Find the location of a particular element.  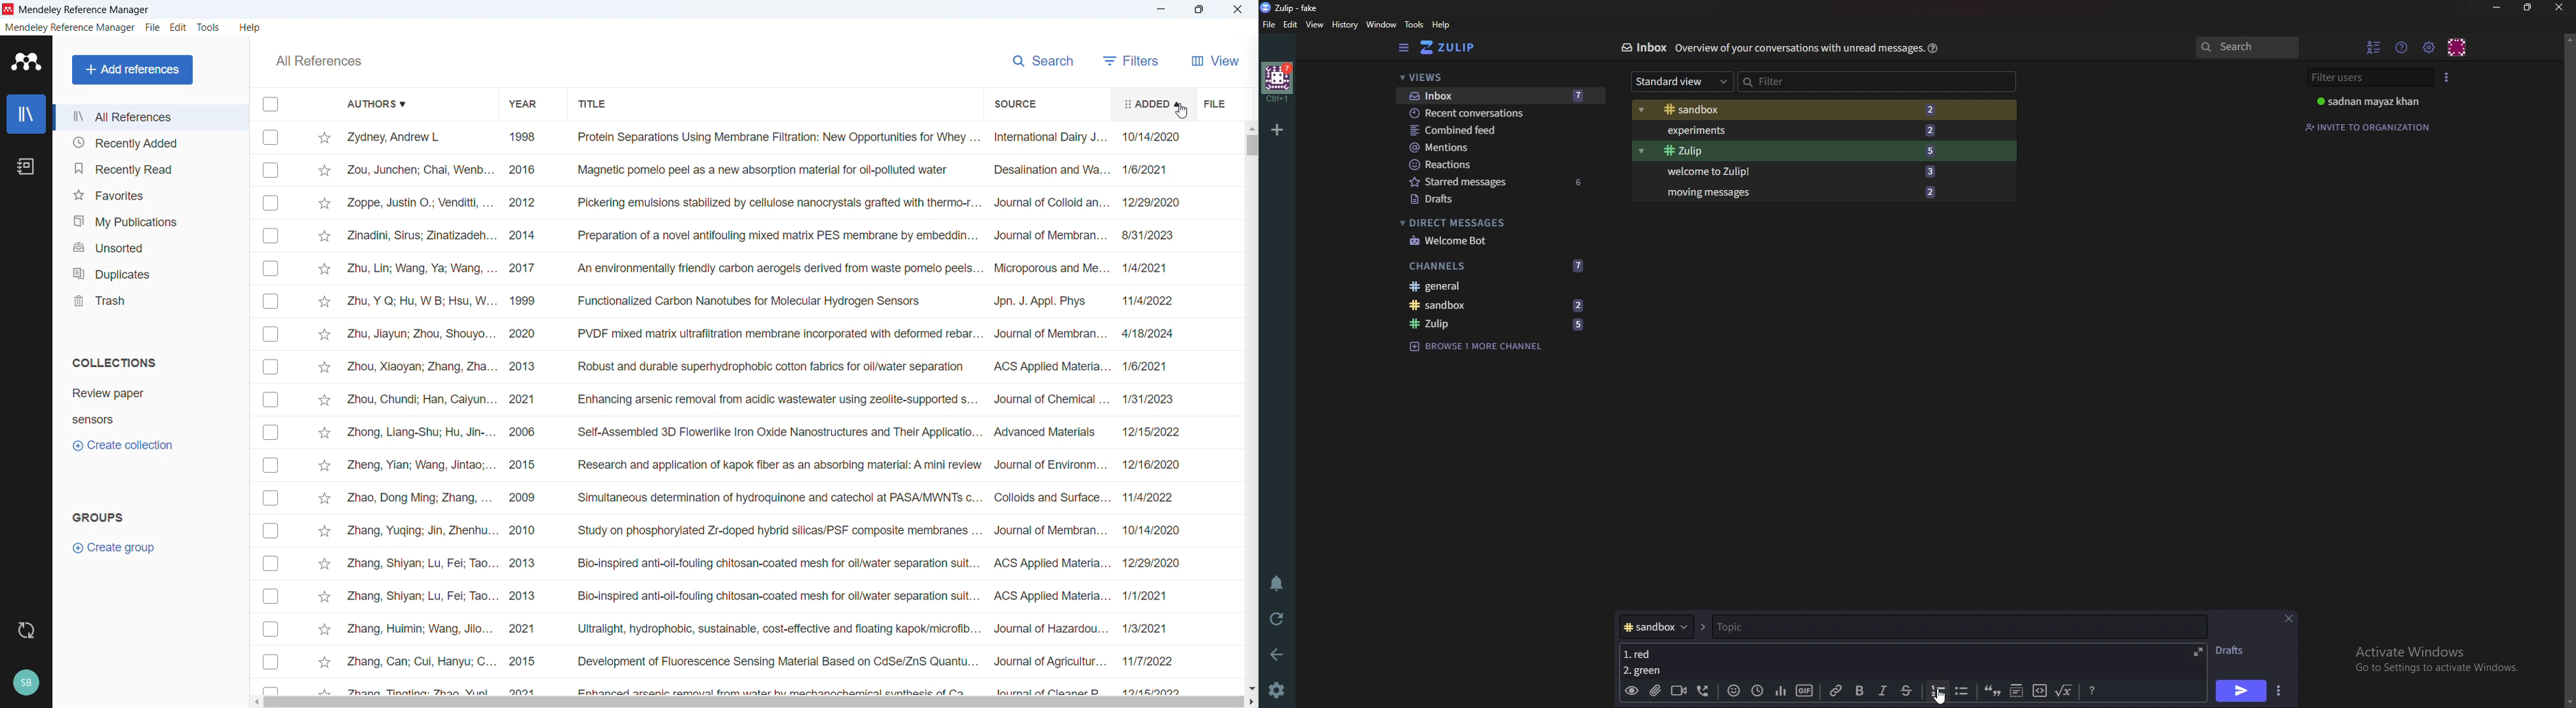

Voice call is located at coordinates (1701, 692).